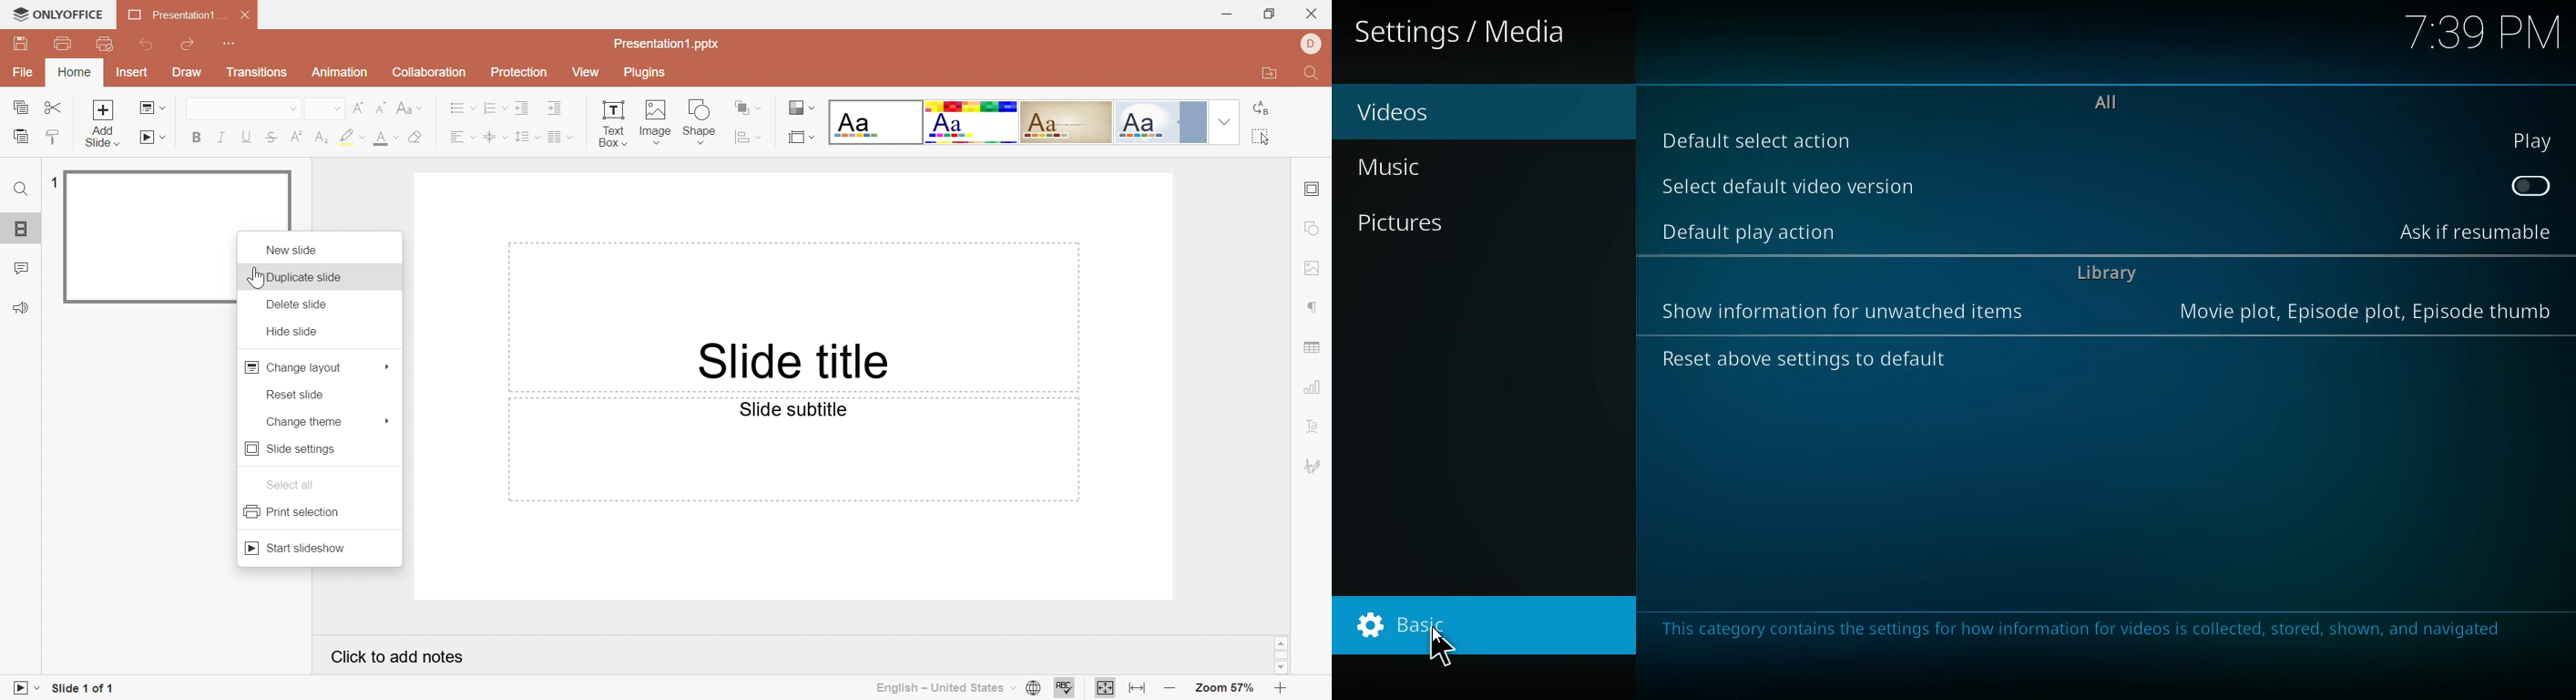 This screenshot has width=2576, height=700. I want to click on Image, so click(656, 120).